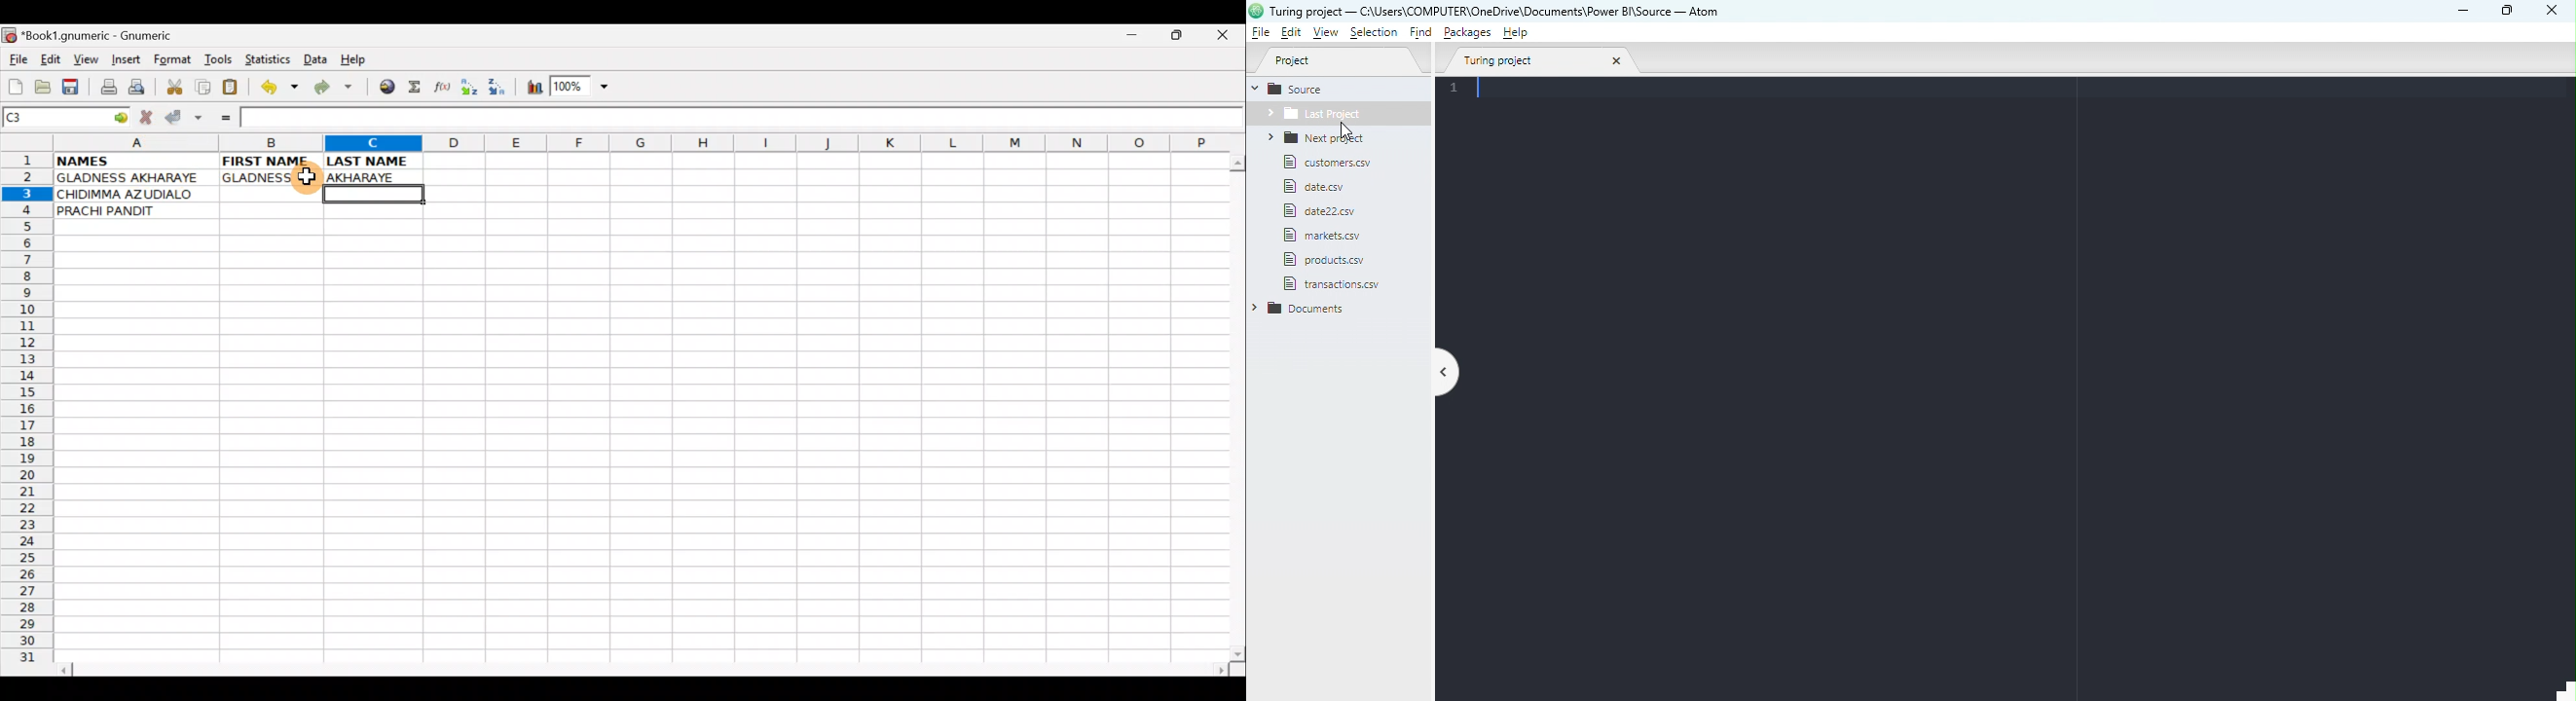 This screenshot has height=728, width=2576. What do you see at coordinates (174, 85) in the screenshot?
I see `Cut selection` at bounding box center [174, 85].